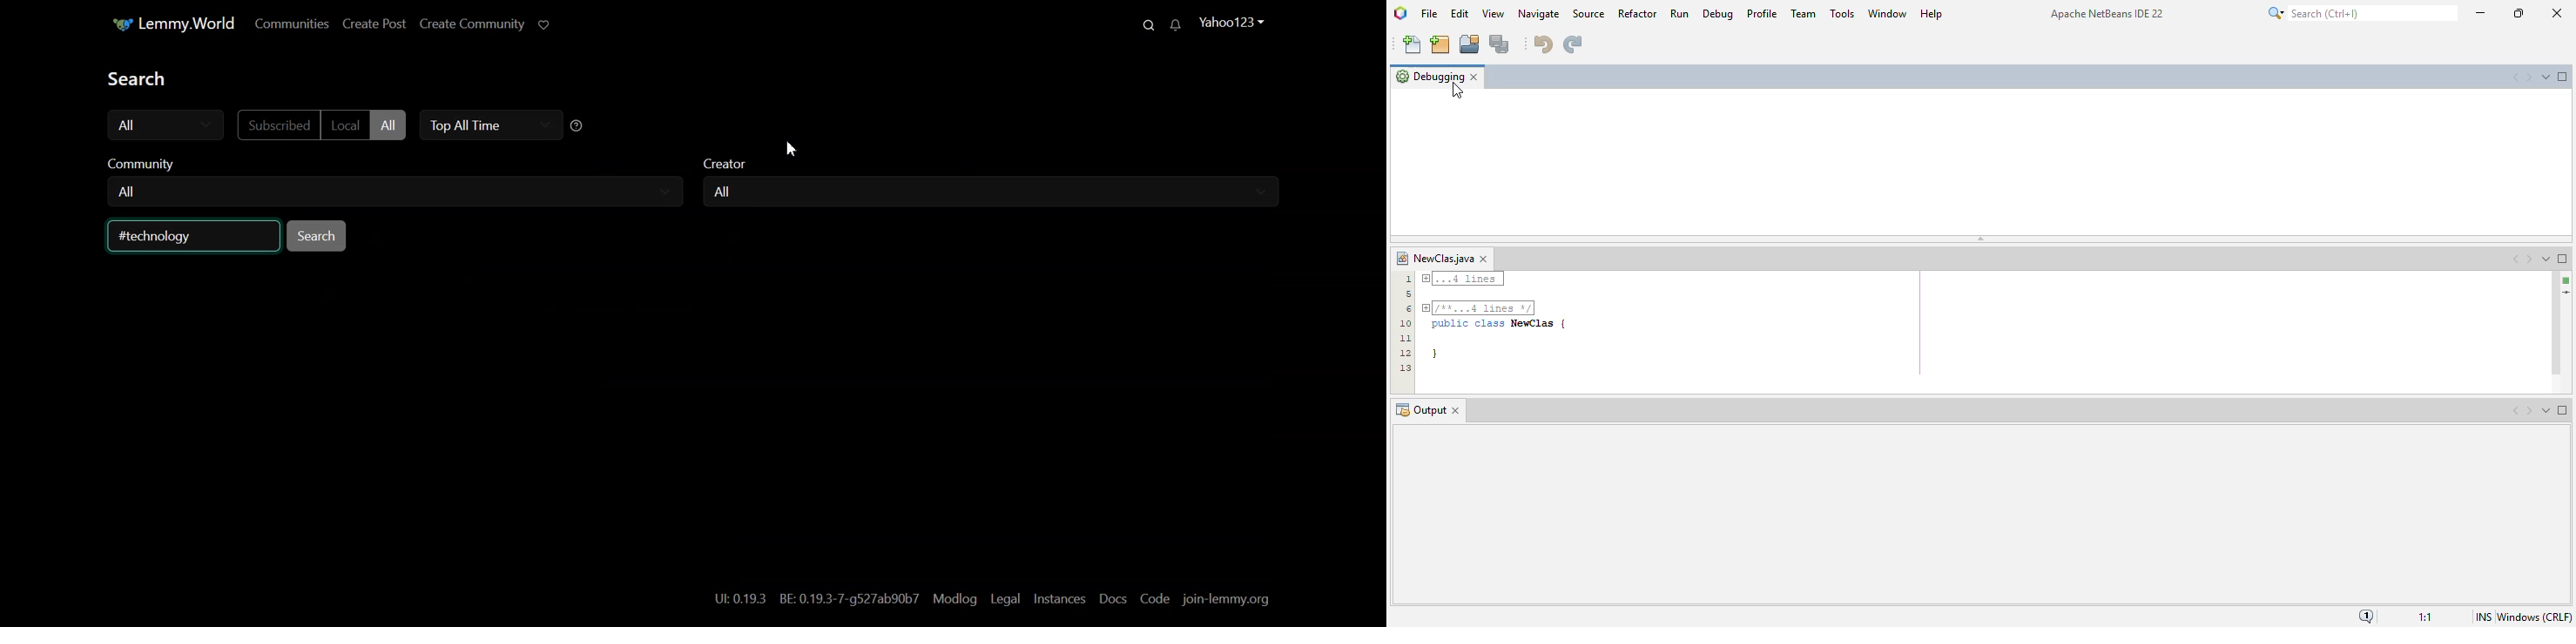  What do you see at coordinates (2563, 410) in the screenshot?
I see `maximize window` at bounding box center [2563, 410].